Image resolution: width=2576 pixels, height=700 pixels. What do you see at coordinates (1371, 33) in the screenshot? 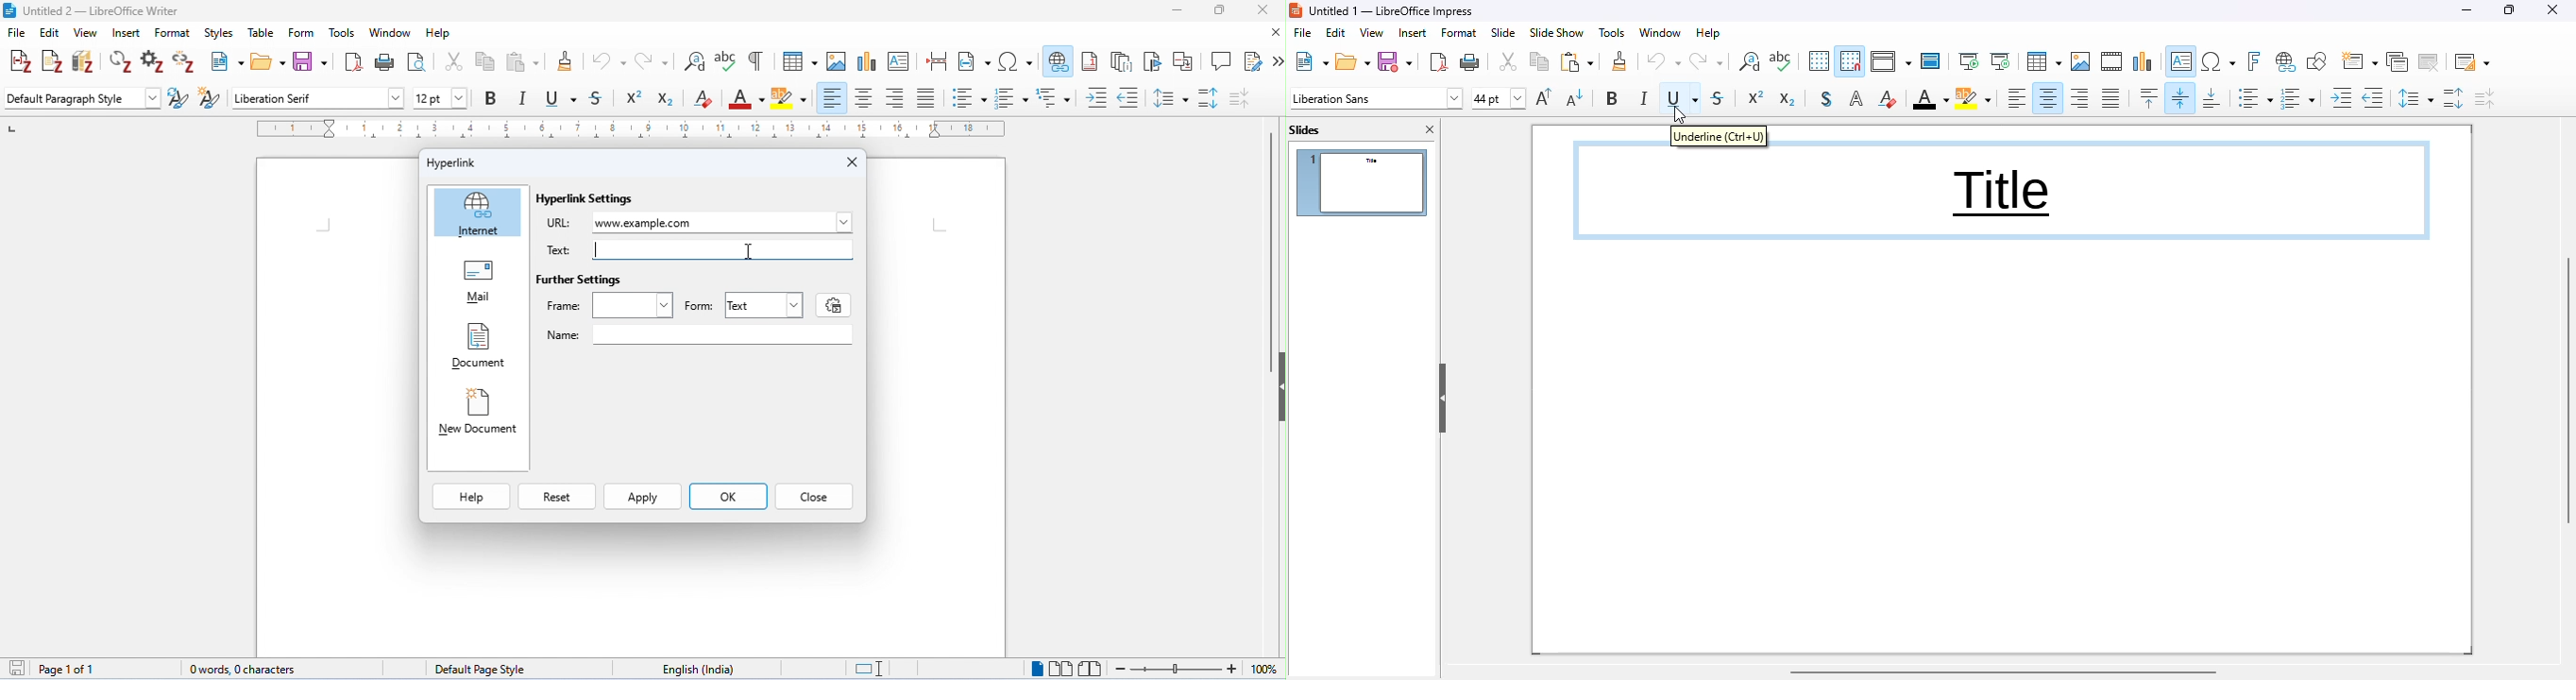
I see `view` at bounding box center [1371, 33].